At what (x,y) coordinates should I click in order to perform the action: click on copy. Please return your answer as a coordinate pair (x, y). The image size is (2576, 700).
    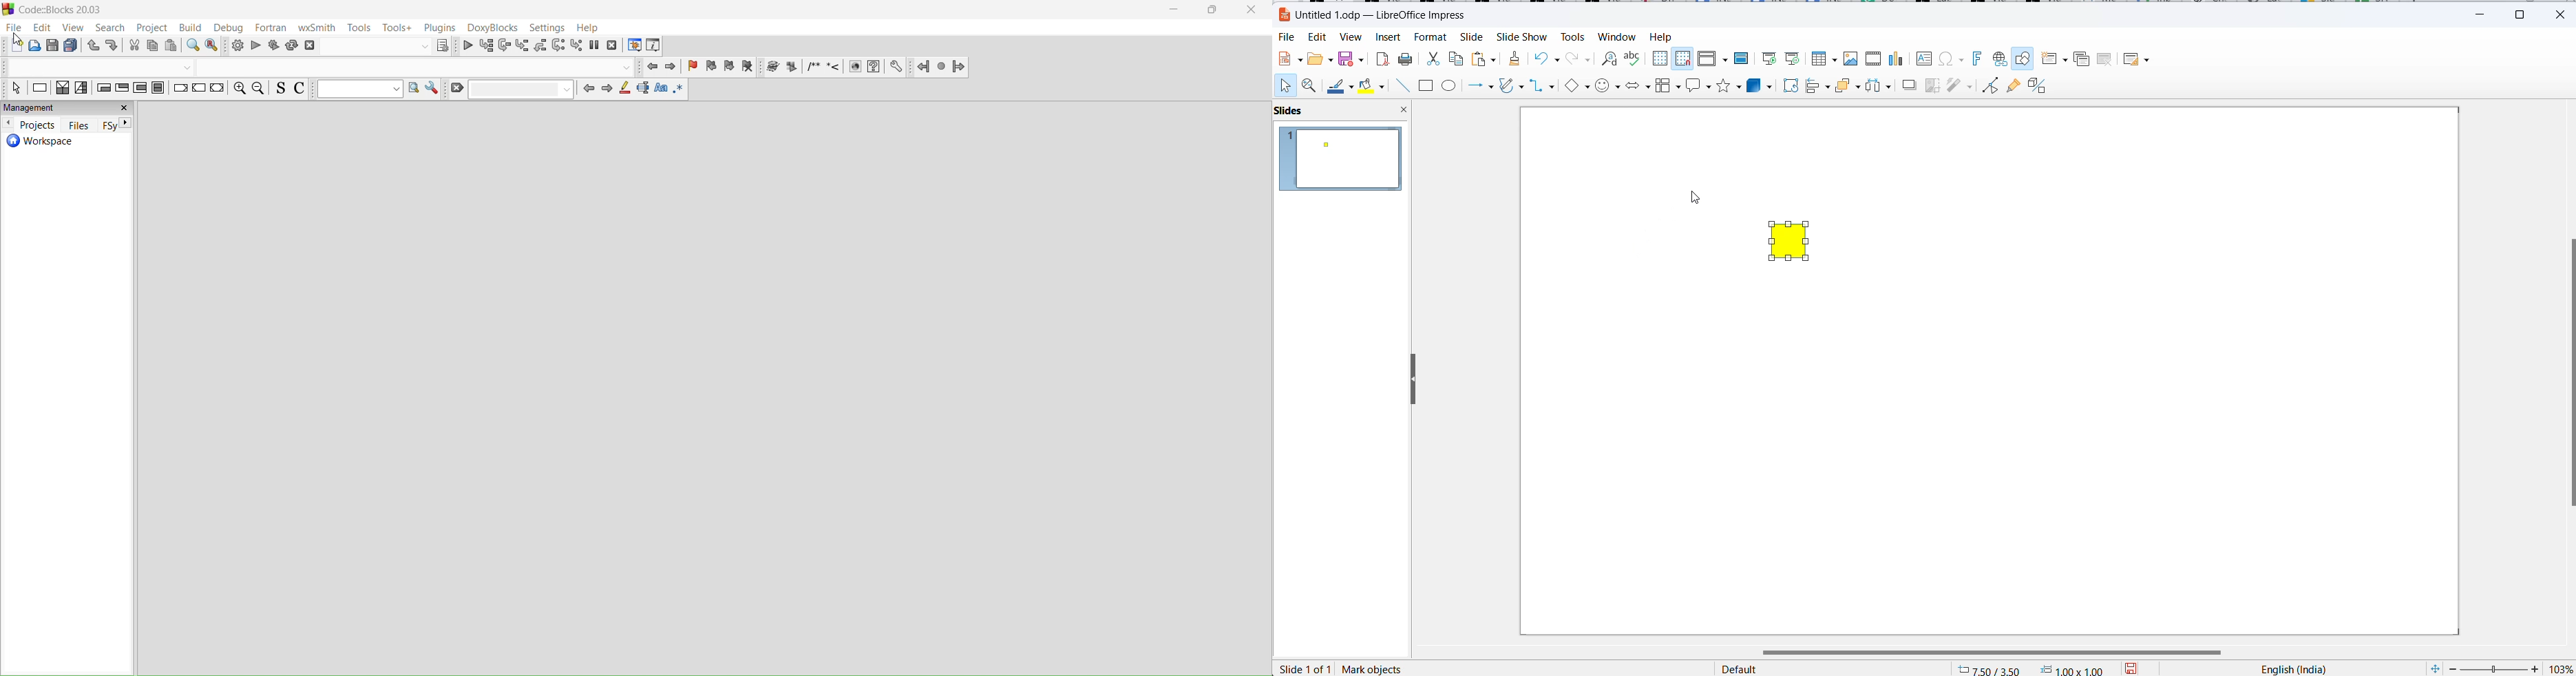
    Looking at the image, I should click on (153, 46).